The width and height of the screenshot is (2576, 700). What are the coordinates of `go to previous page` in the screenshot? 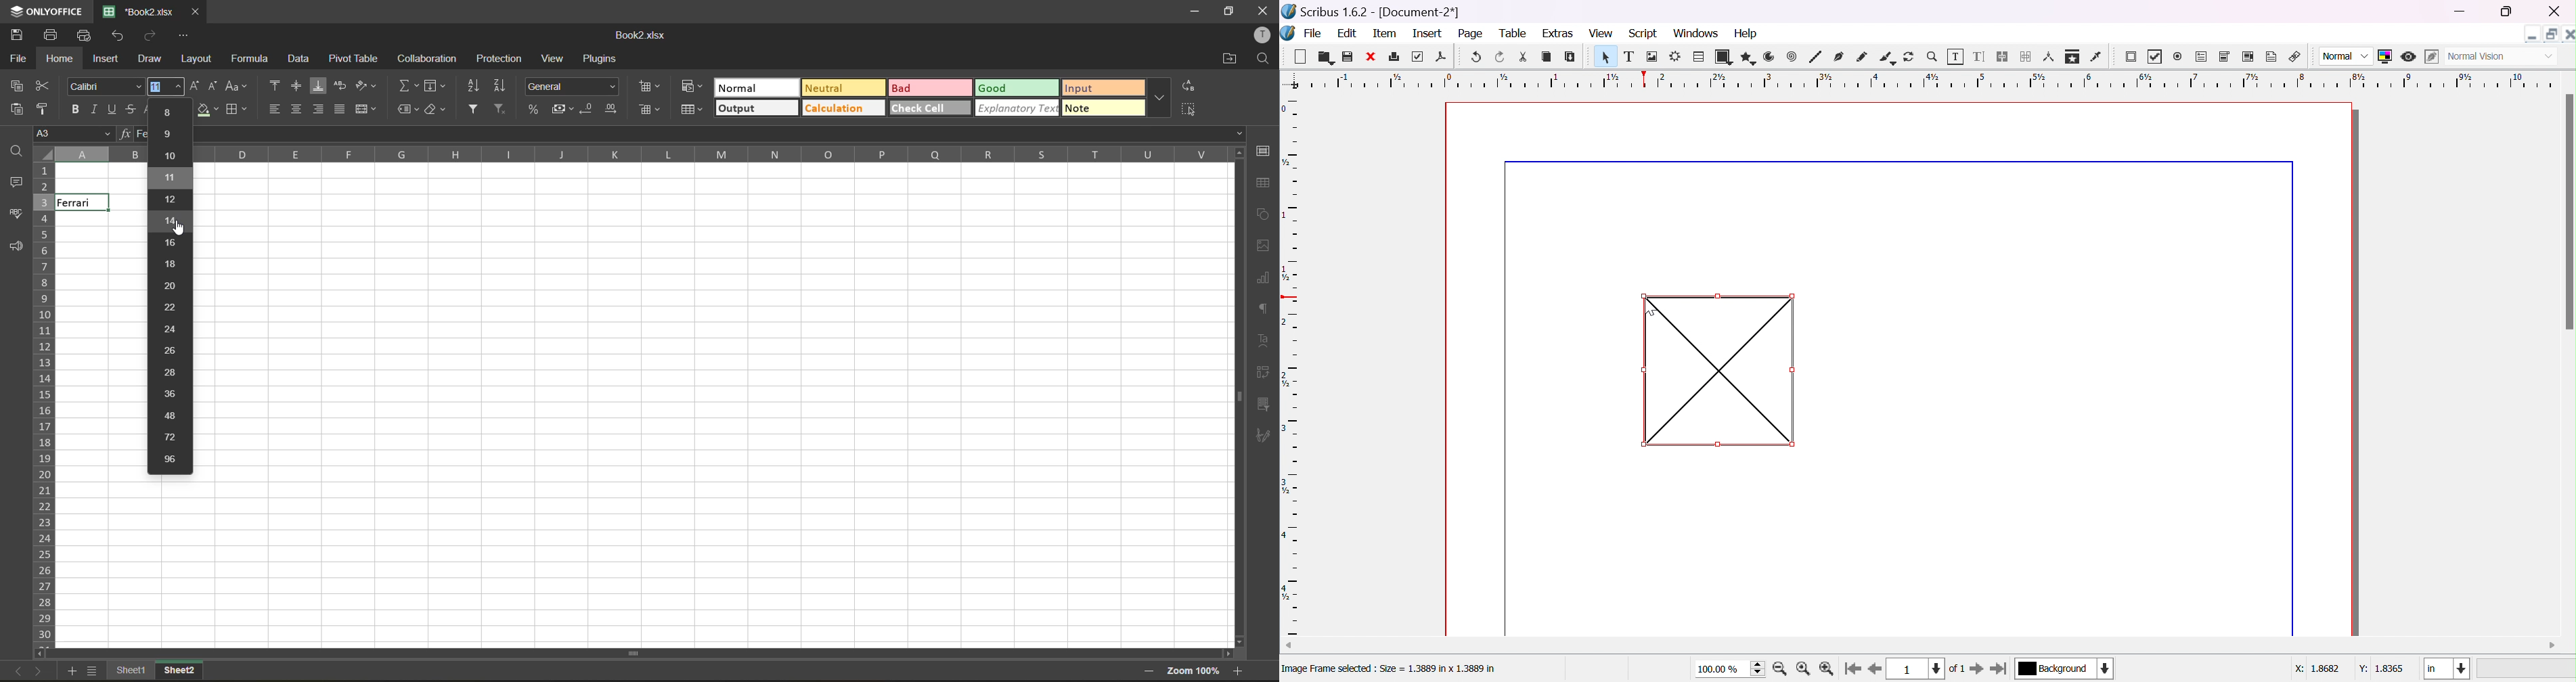 It's located at (1873, 670).